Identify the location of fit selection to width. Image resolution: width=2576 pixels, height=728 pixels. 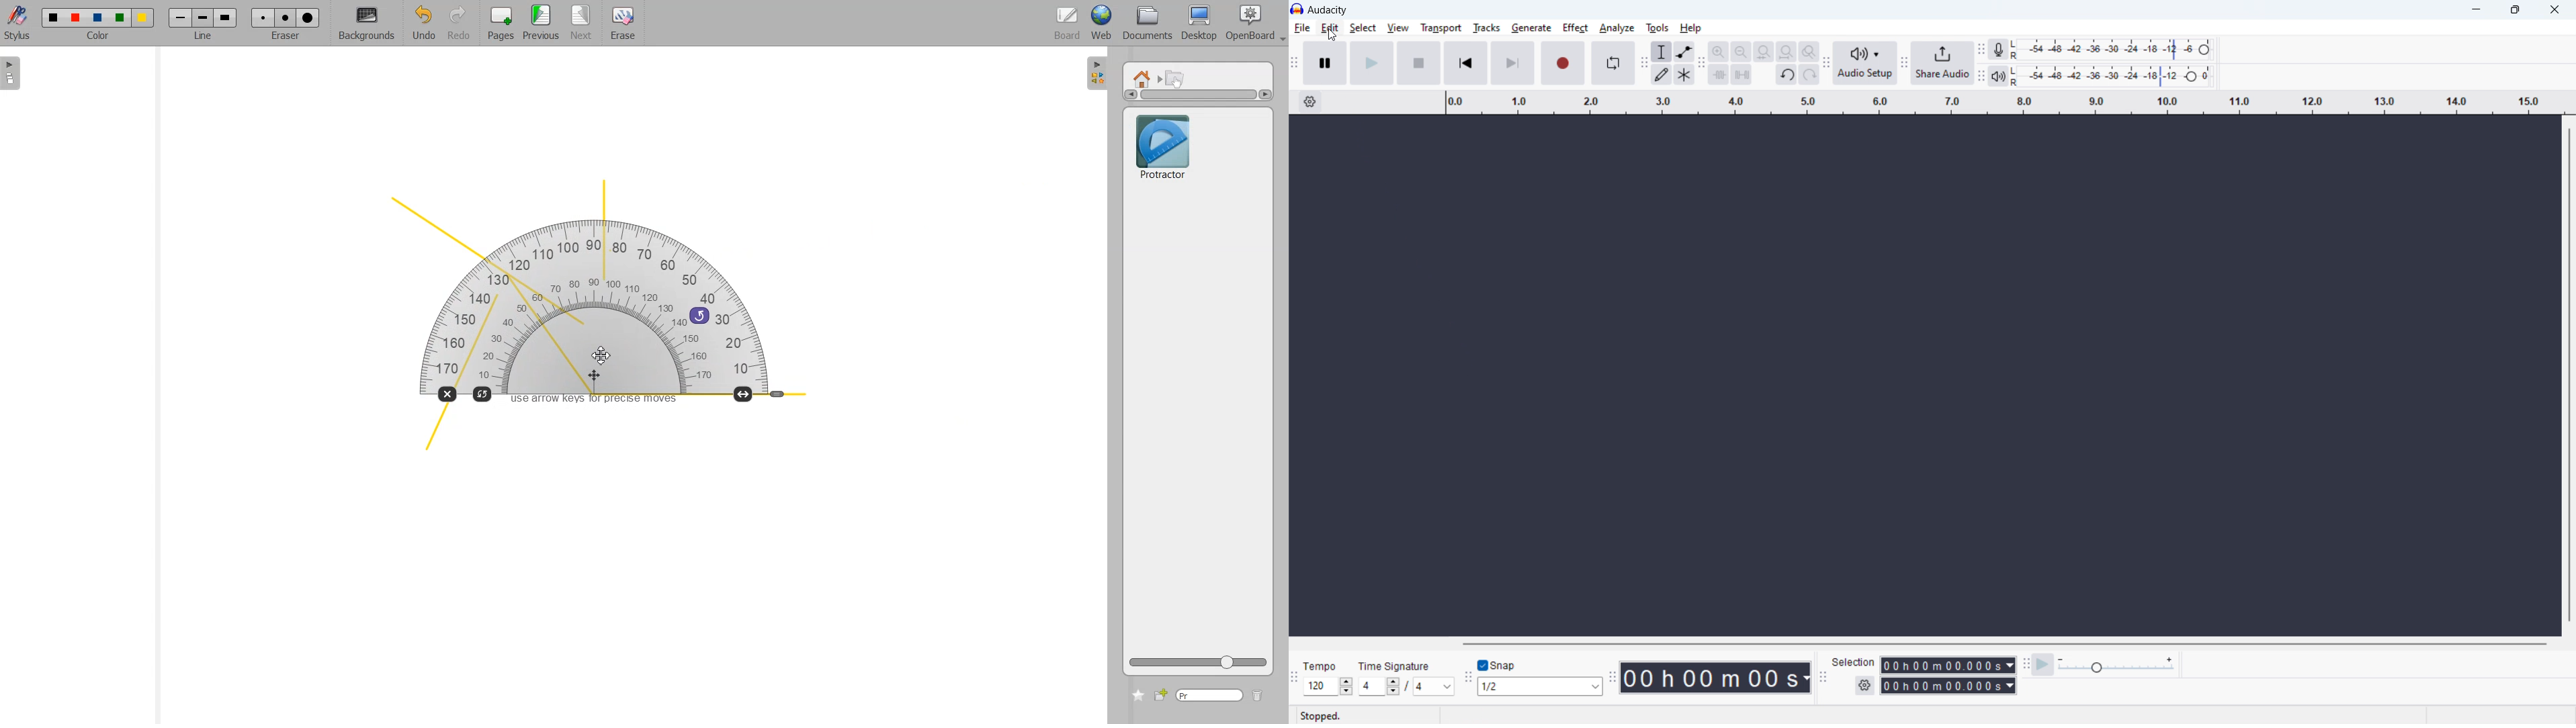
(1763, 52).